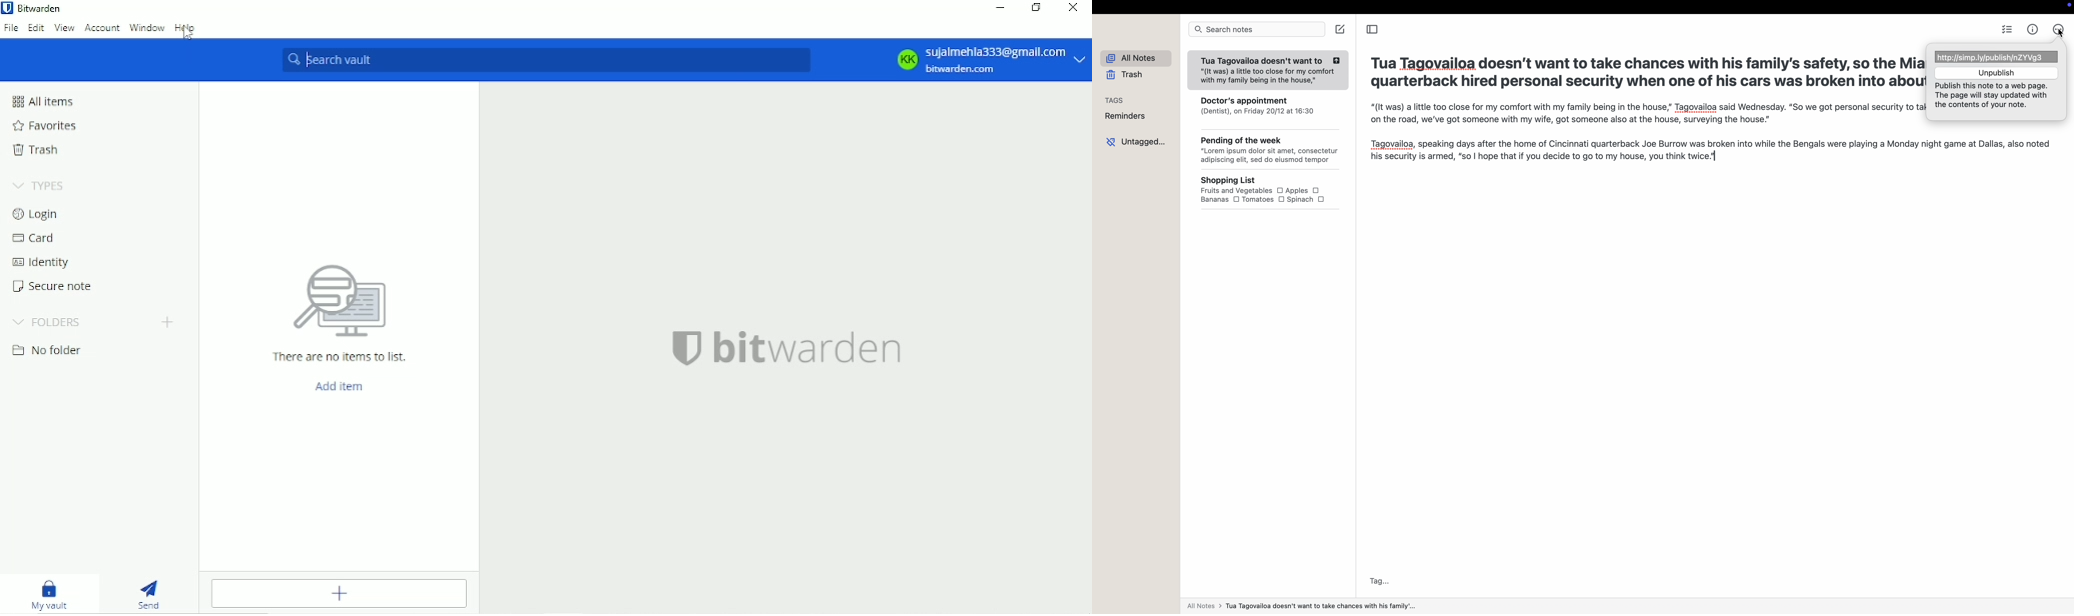 Image resolution: width=2100 pixels, height=616 pixels. What do you see at coordinates (685, 348) in the screenshot?
I see `logo` at bounding box center [685, 348].